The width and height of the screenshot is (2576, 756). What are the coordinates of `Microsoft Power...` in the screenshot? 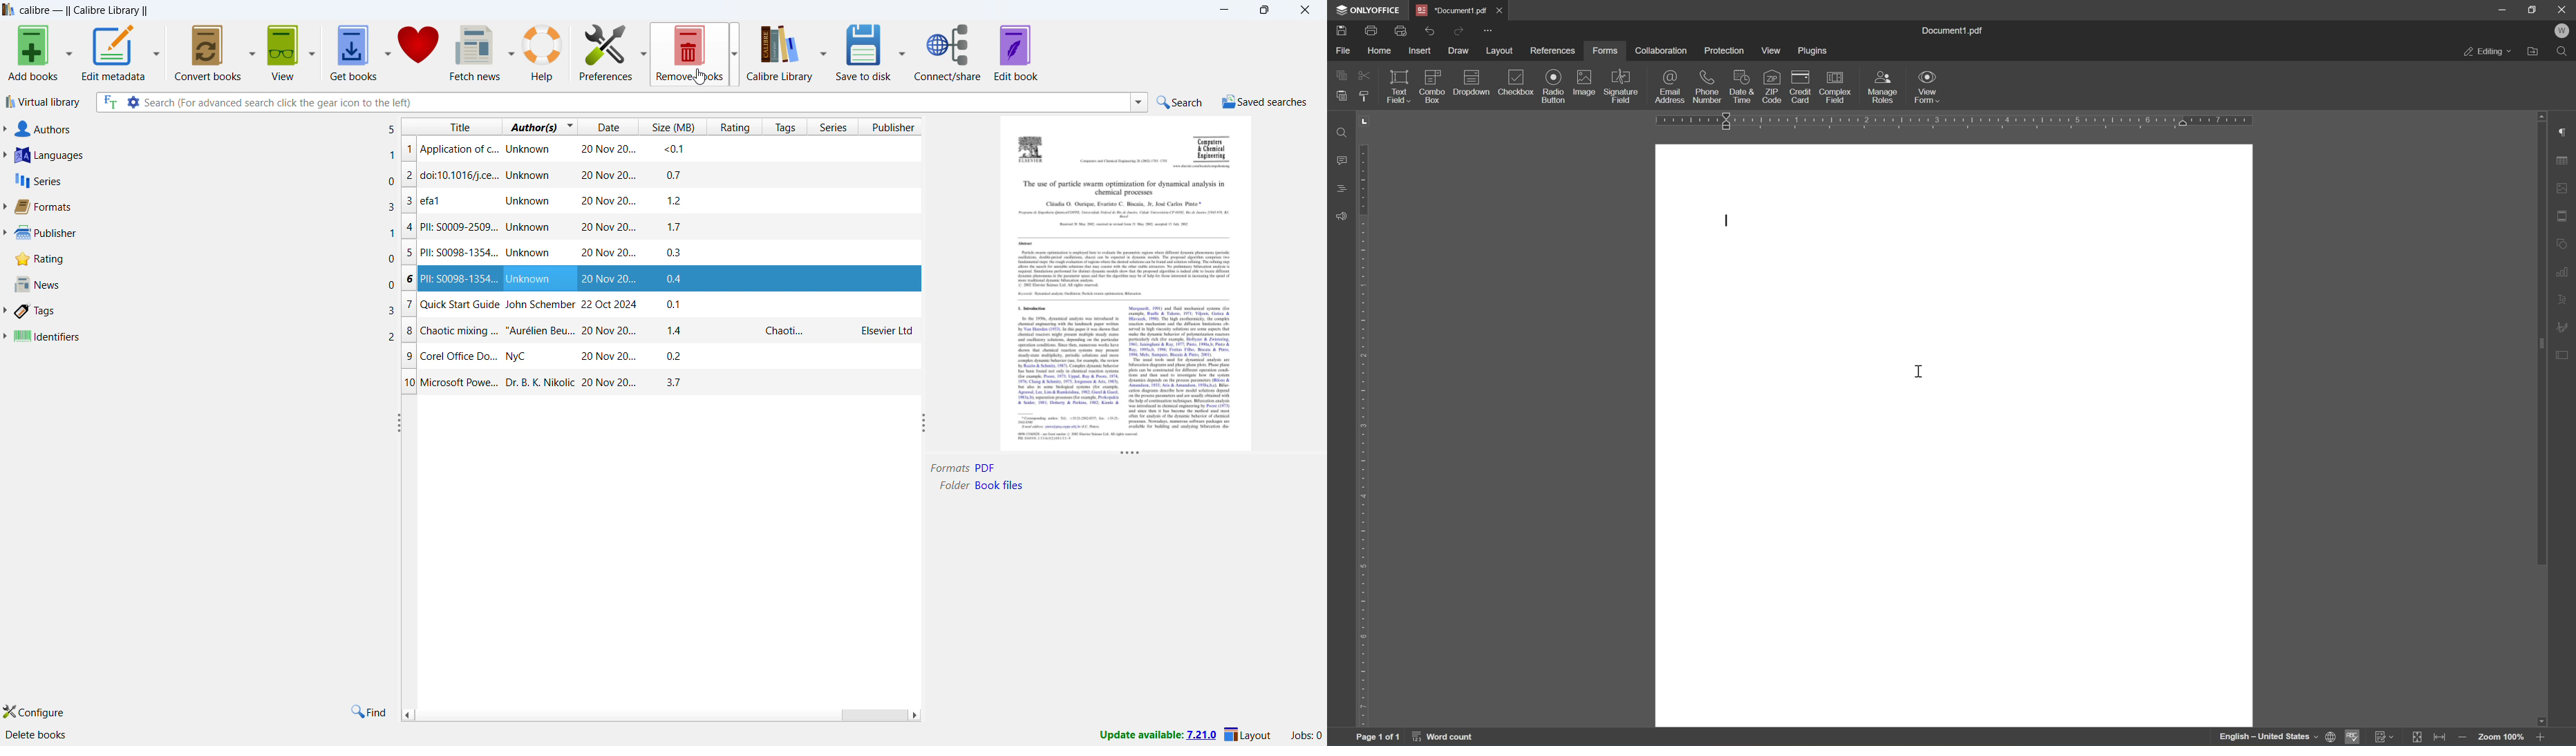 It's located at (662, 385).